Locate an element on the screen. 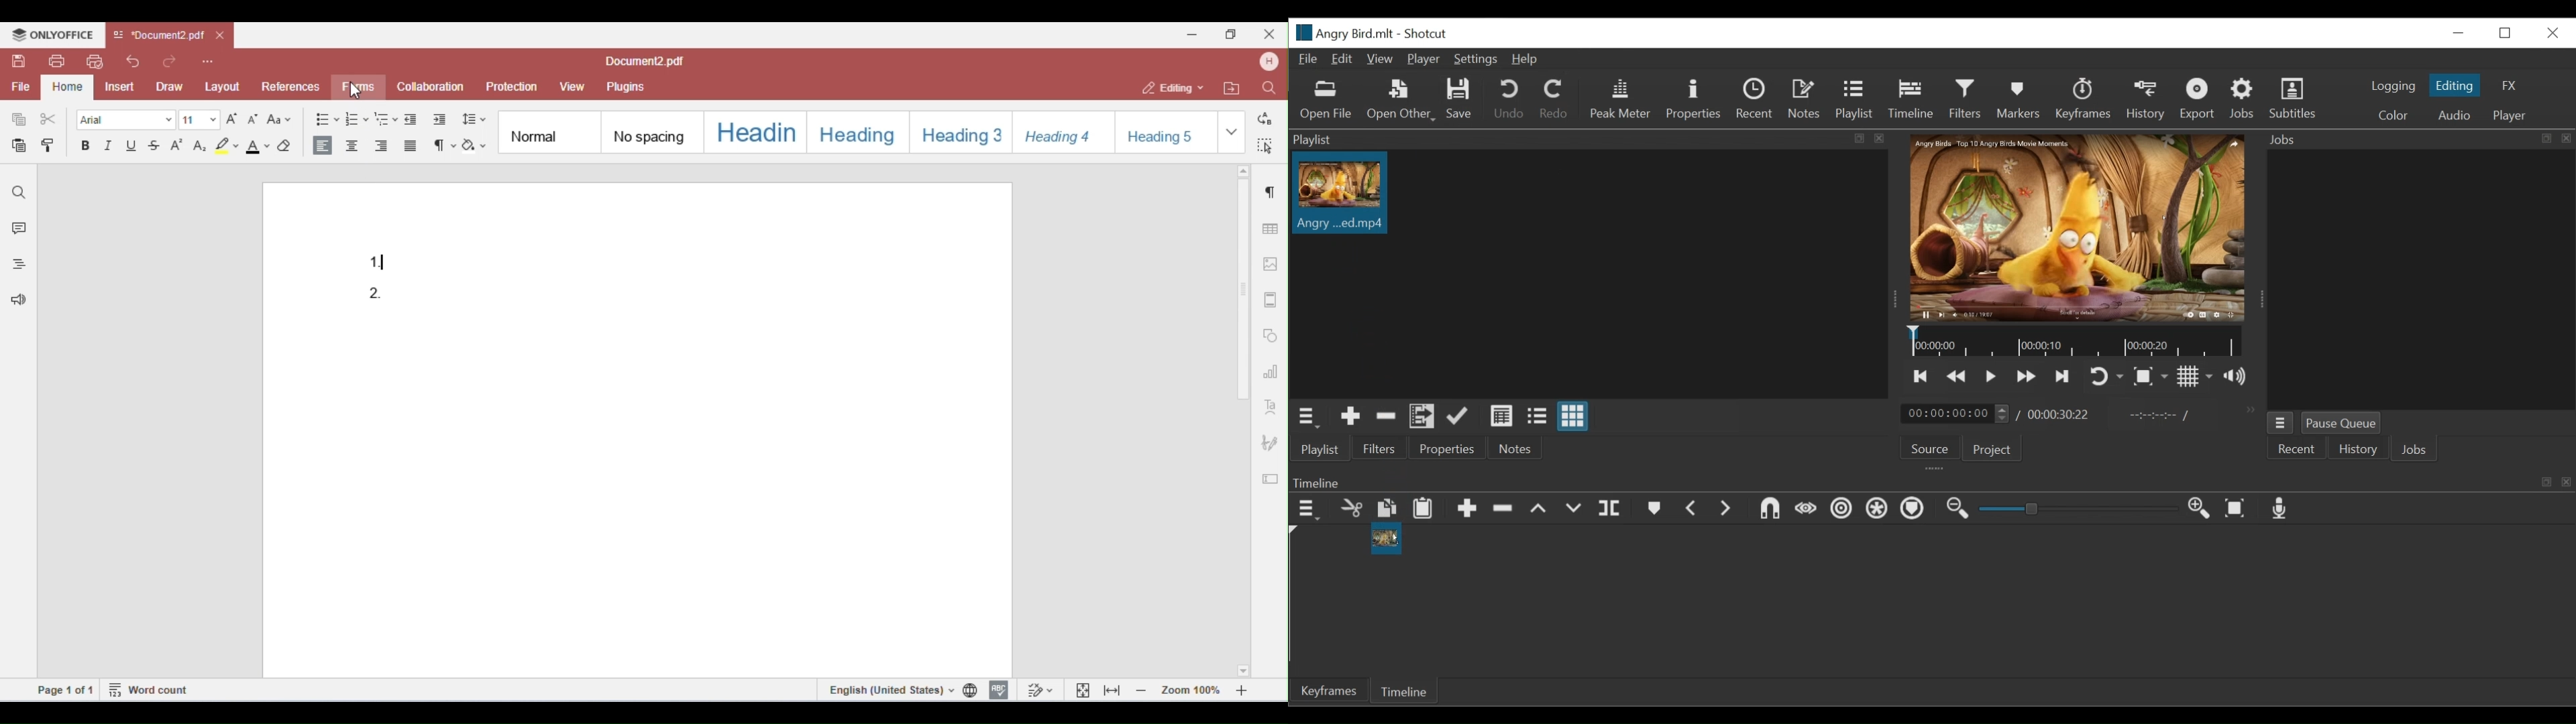 The image size is (2576, 728). Scrub while dragging is located at coordinates (1807, 511).